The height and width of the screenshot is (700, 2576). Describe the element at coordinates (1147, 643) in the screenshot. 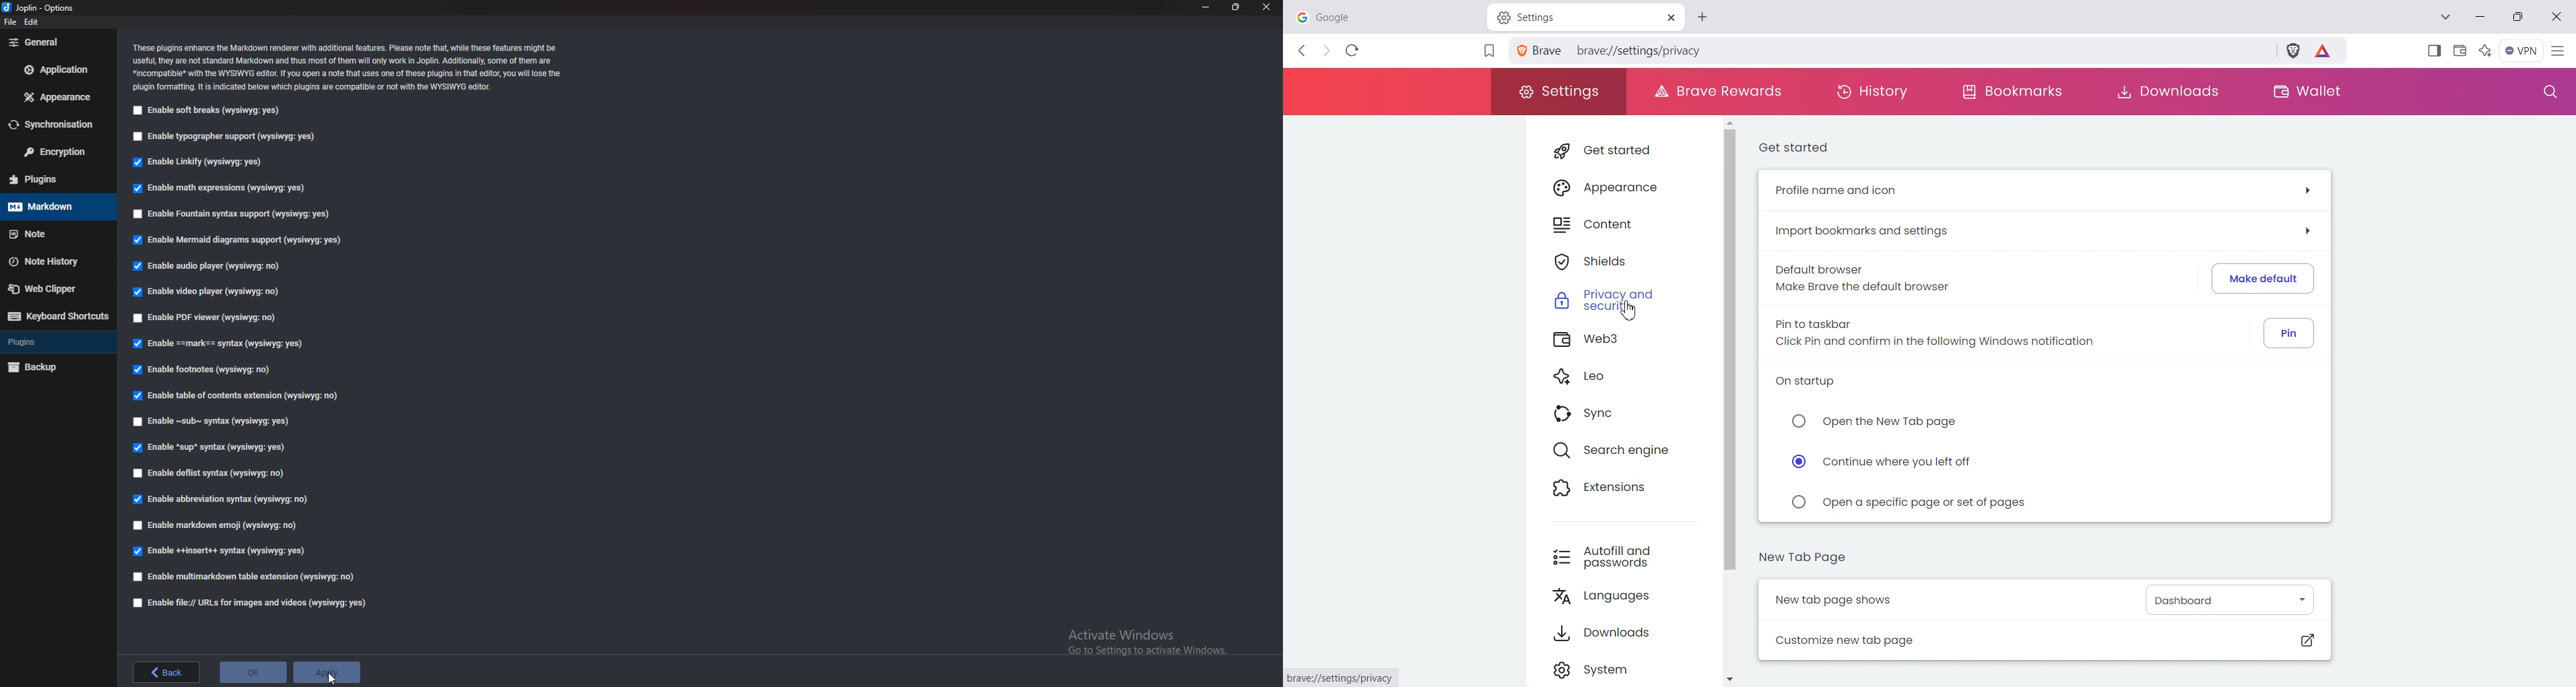

I see `Activate Windows
Go to Settings to activate Windows.` at that location.